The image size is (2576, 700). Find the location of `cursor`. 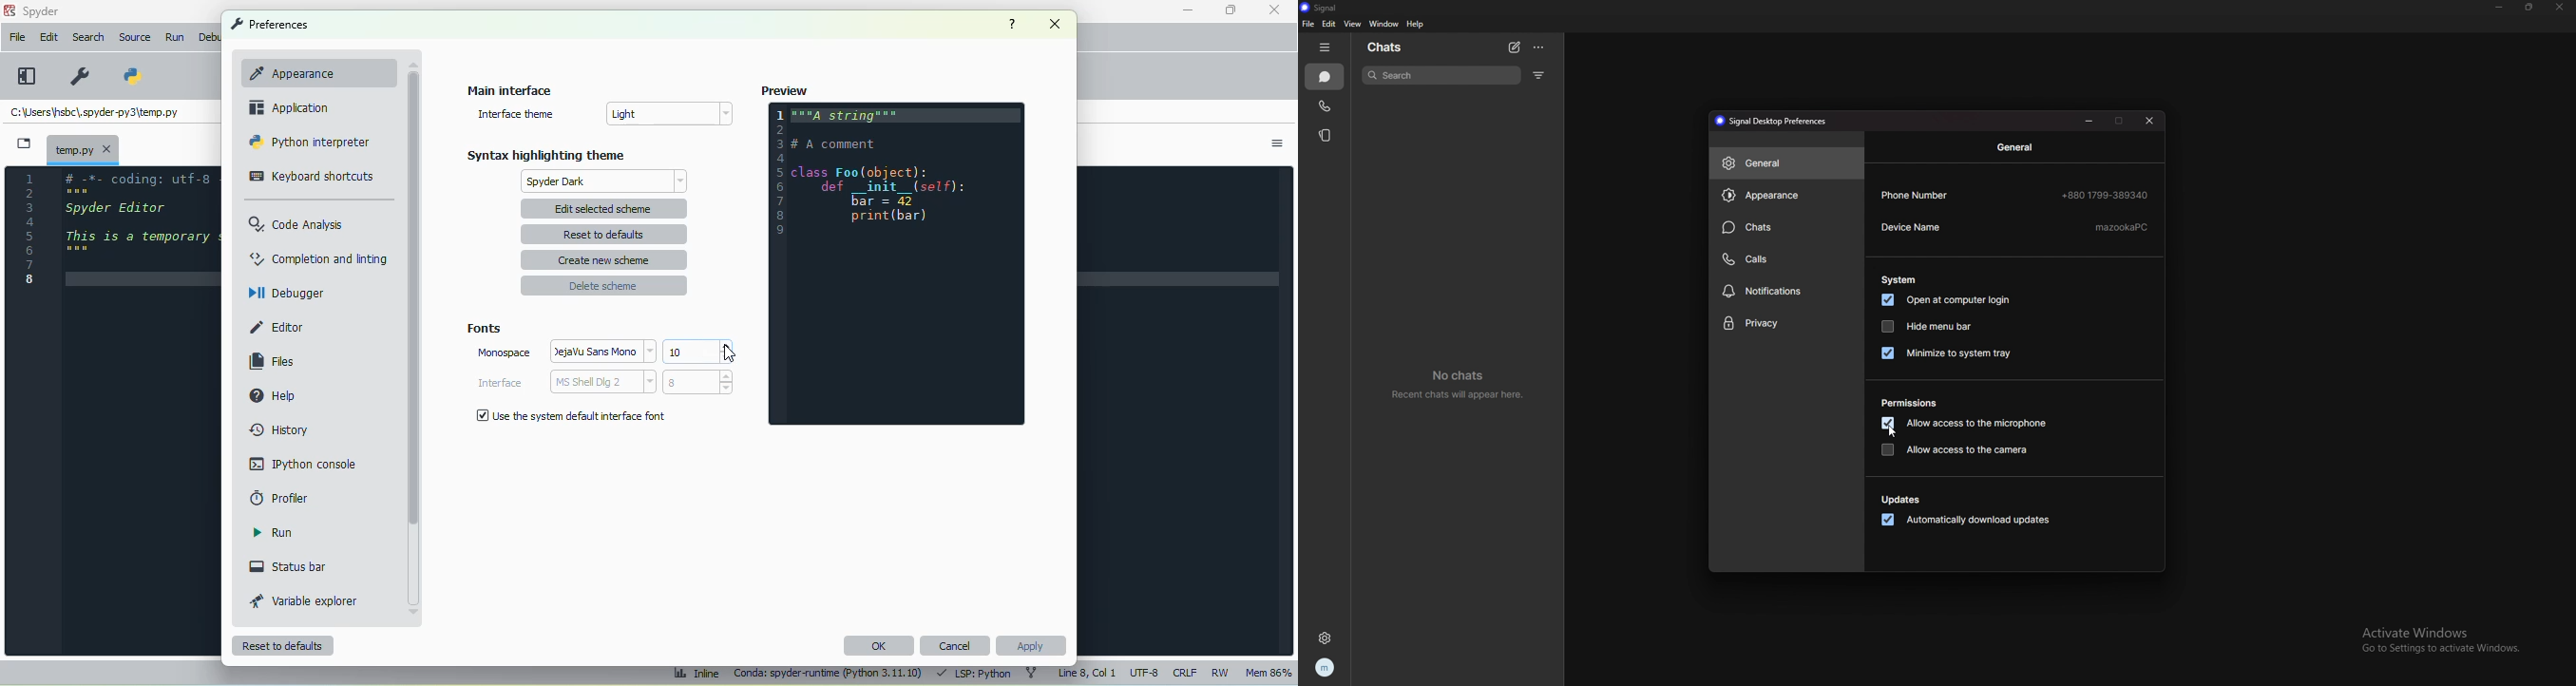

cursor is located at coordinates (1890, 432).